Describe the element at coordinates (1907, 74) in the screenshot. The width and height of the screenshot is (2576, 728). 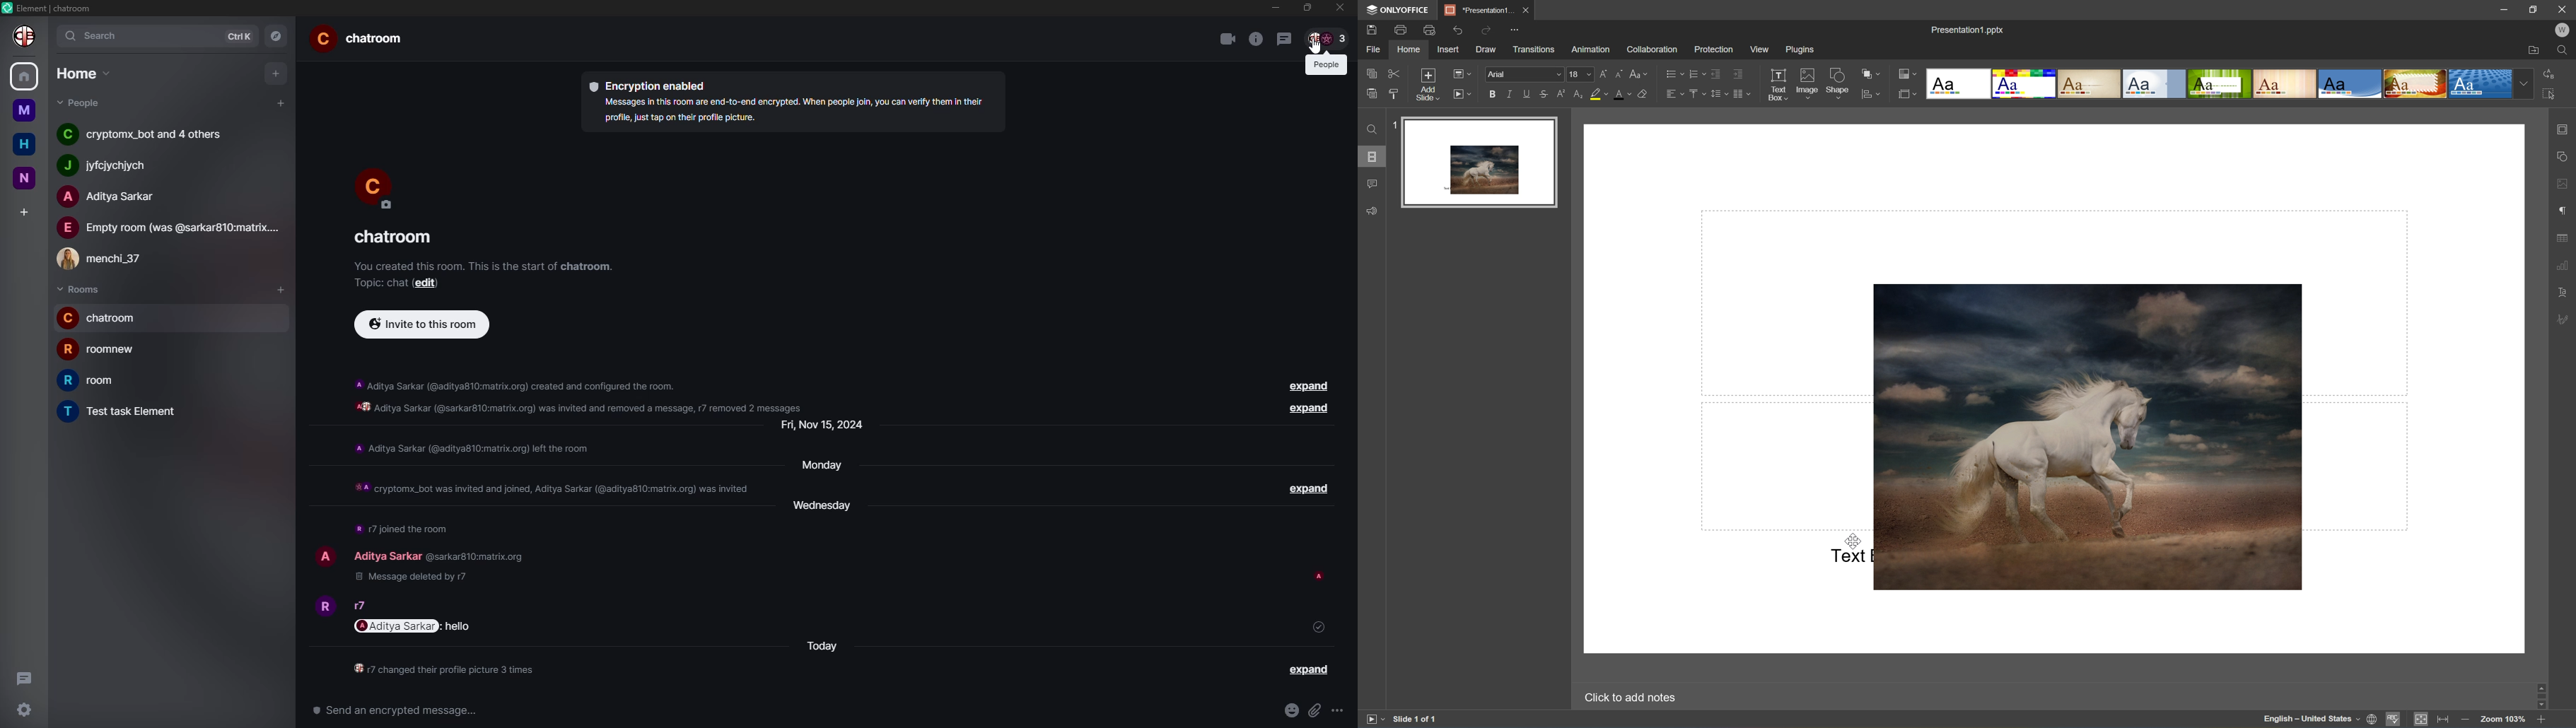
I see `Change color theme` at that location.